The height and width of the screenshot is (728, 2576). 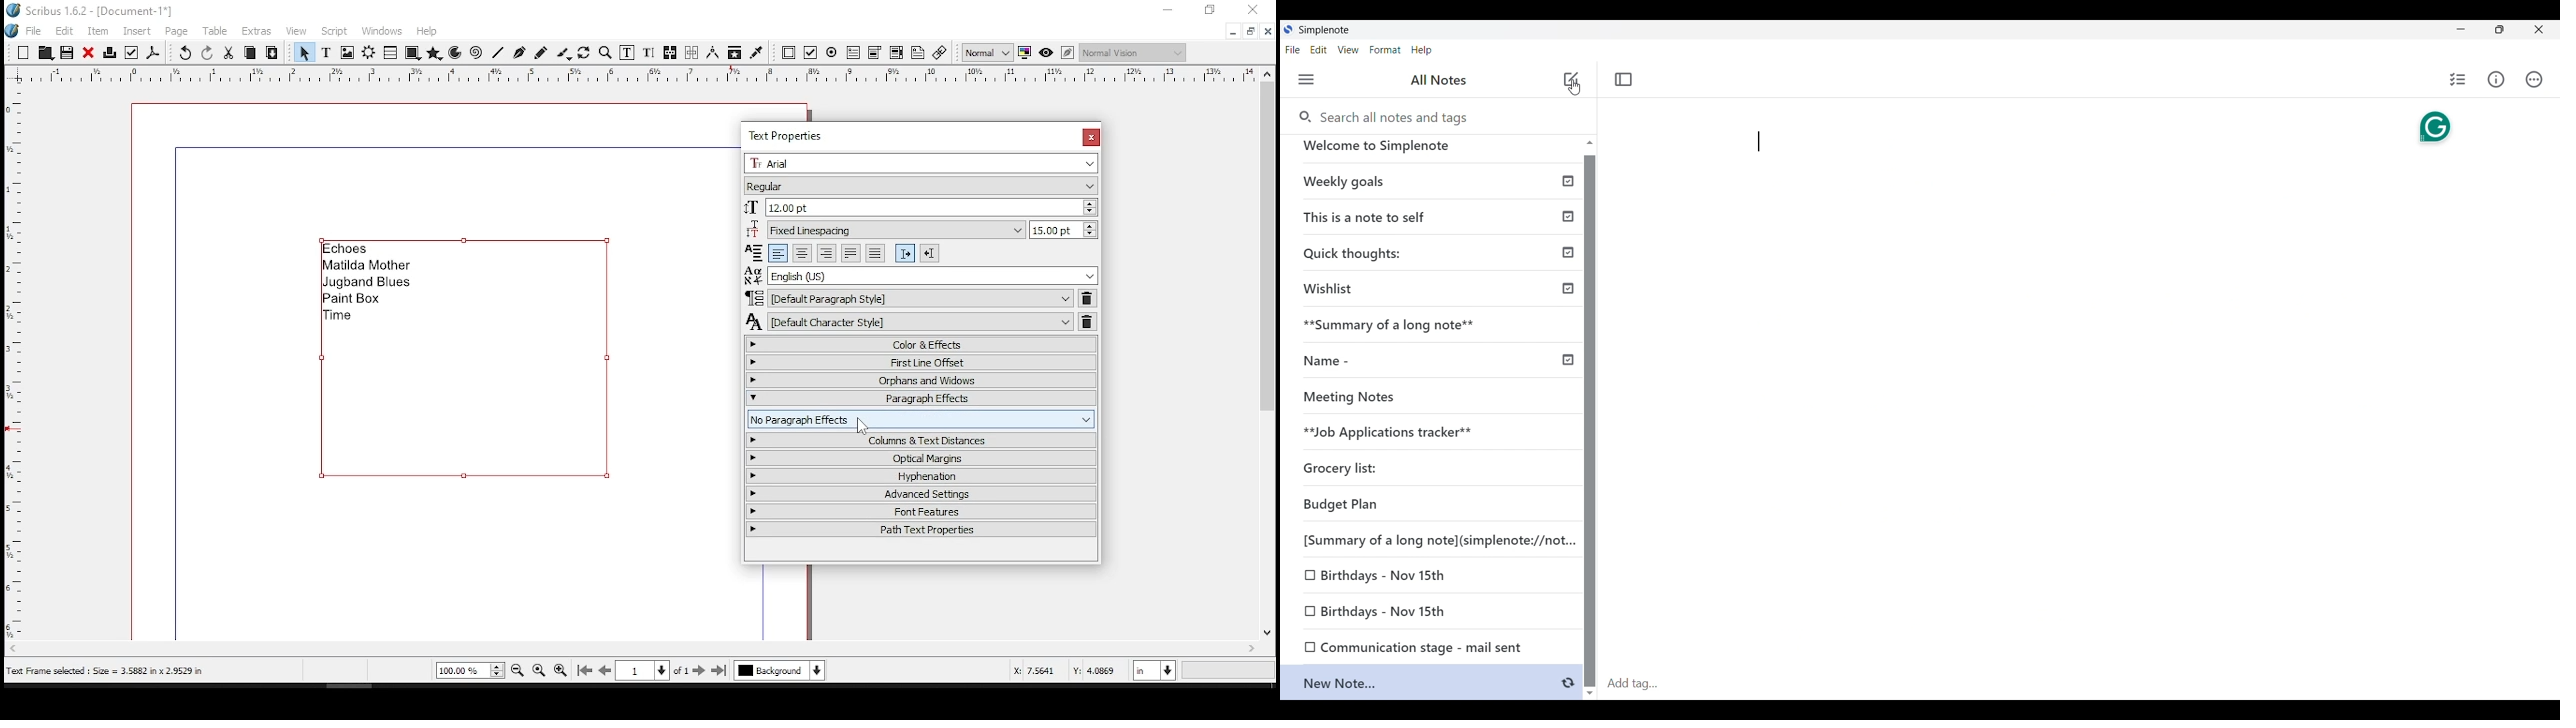 I want to click on link annotation, so click(x=940, y=53).